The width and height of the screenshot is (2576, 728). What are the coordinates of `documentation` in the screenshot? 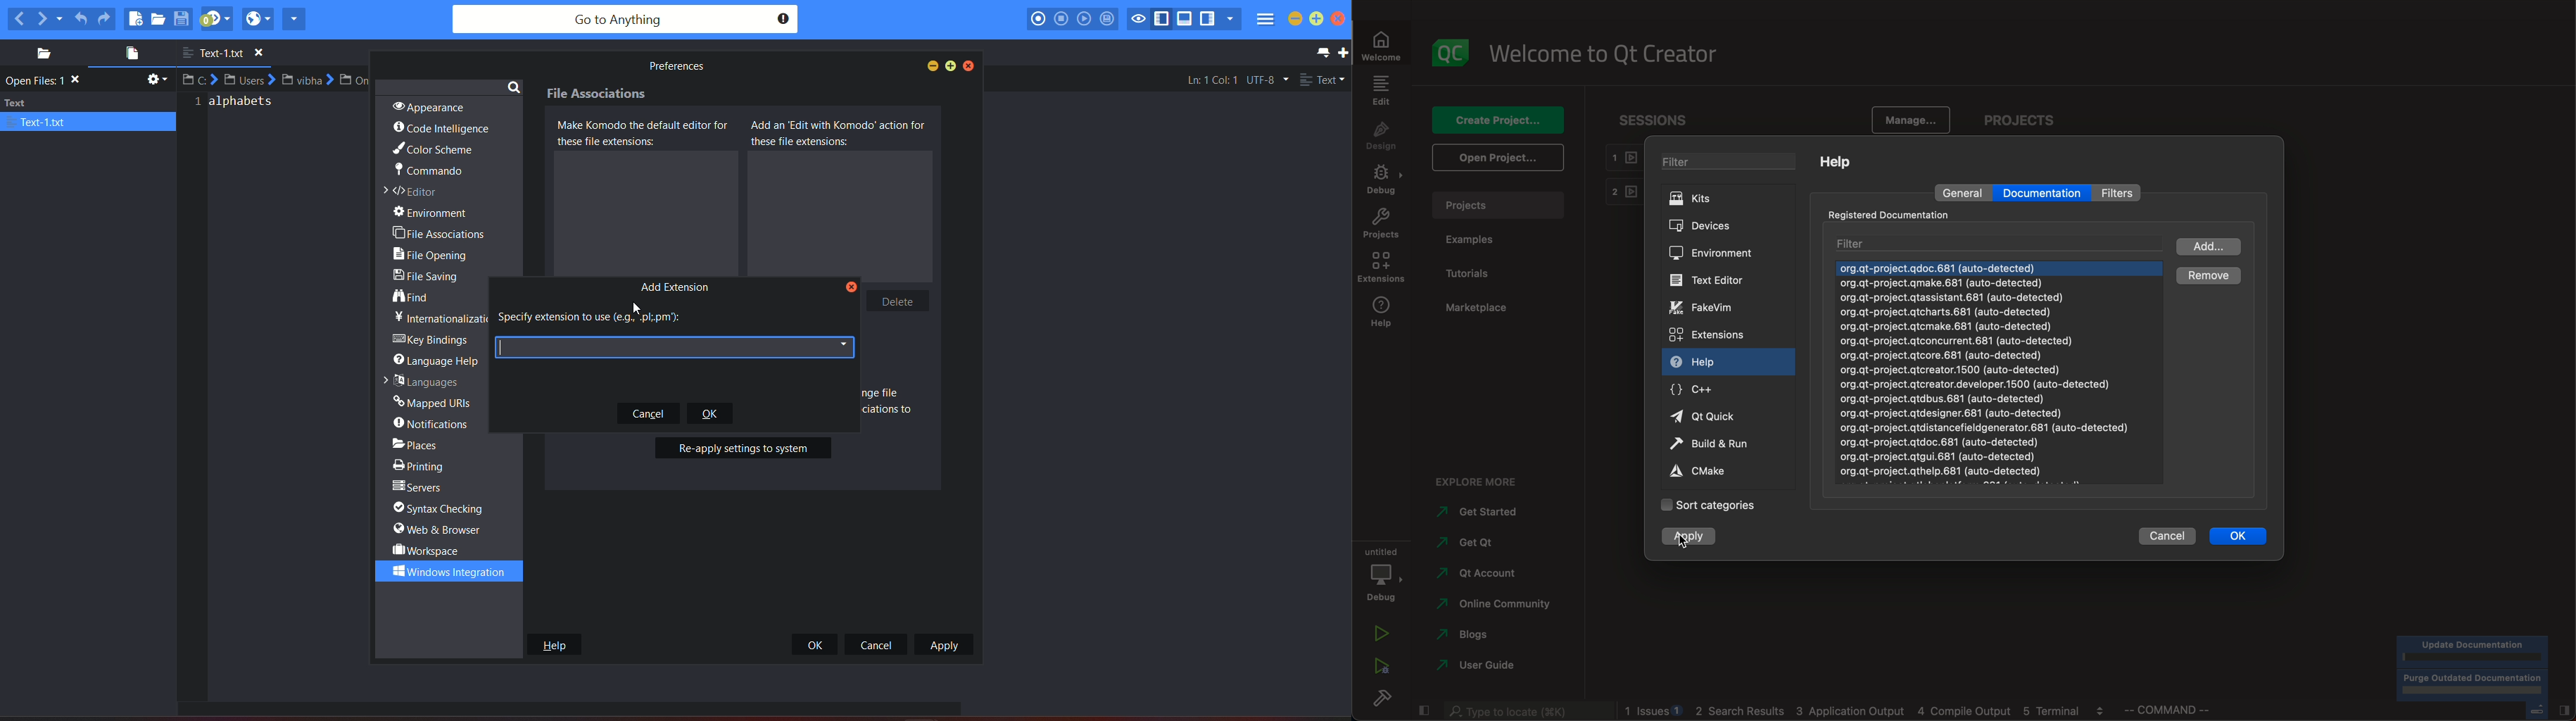 It's located at (2044, 193).